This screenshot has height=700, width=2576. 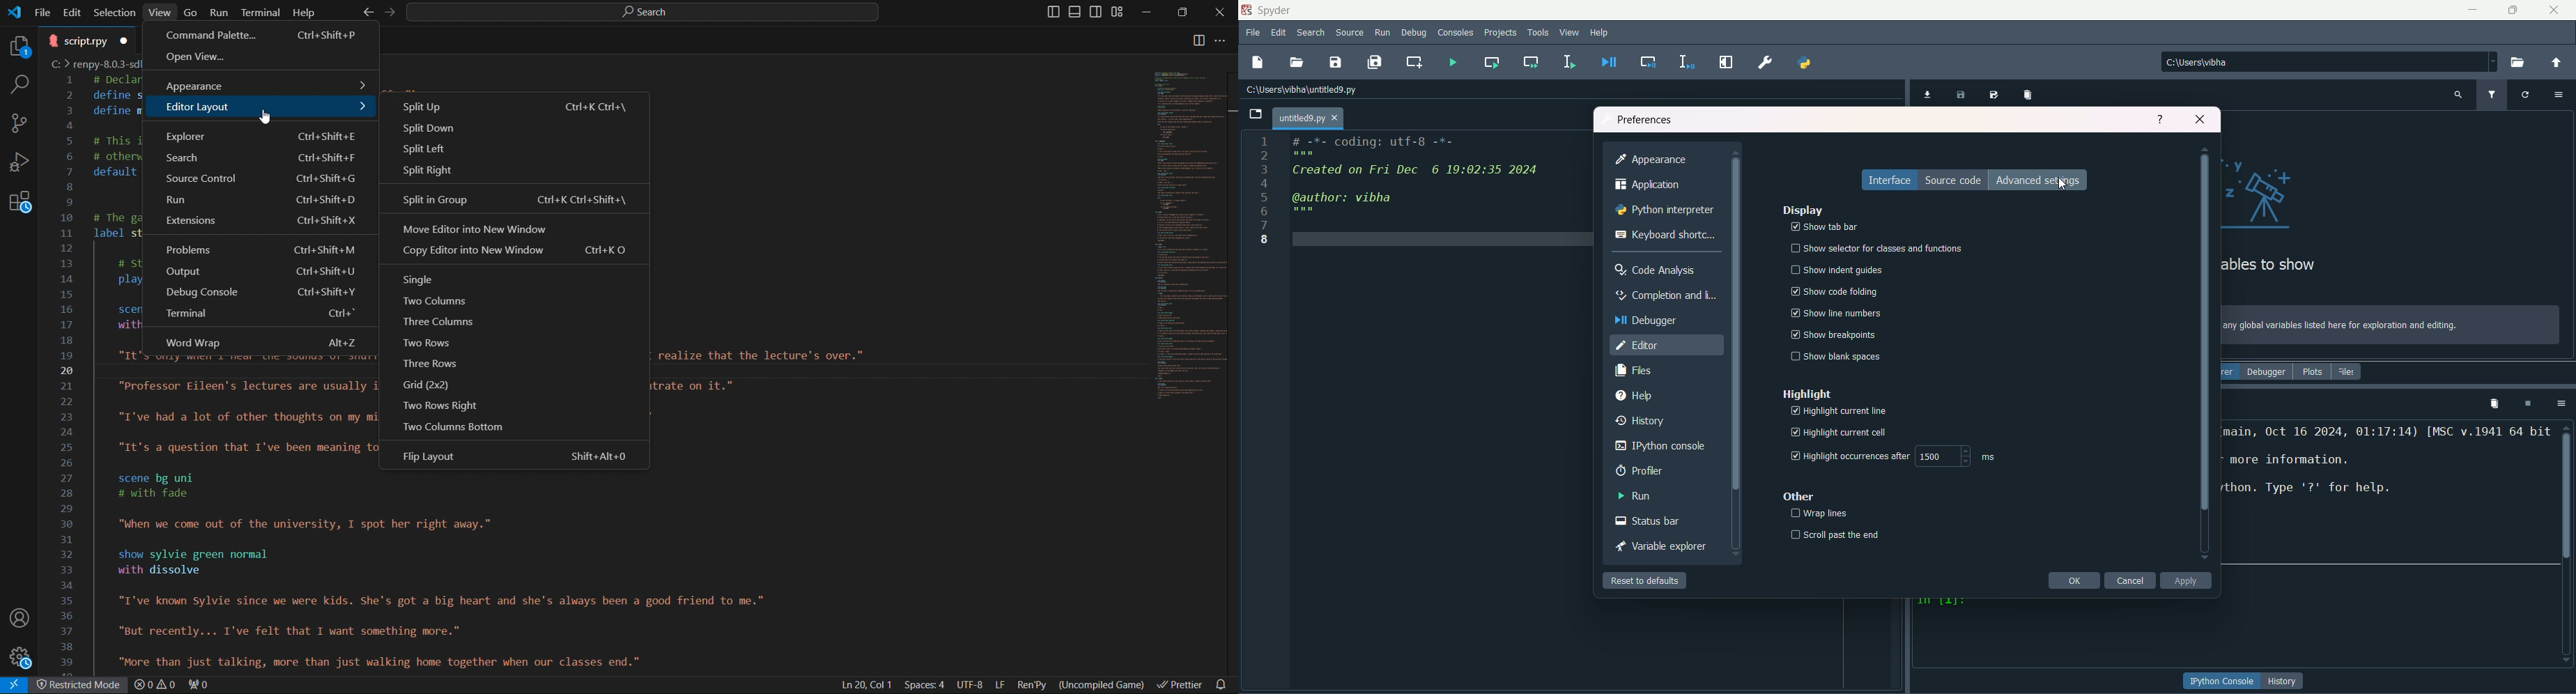 What do you see at coordinates (1646, 320) in the screenshot?
I see `debugger` at bounding box center [1646, 320].